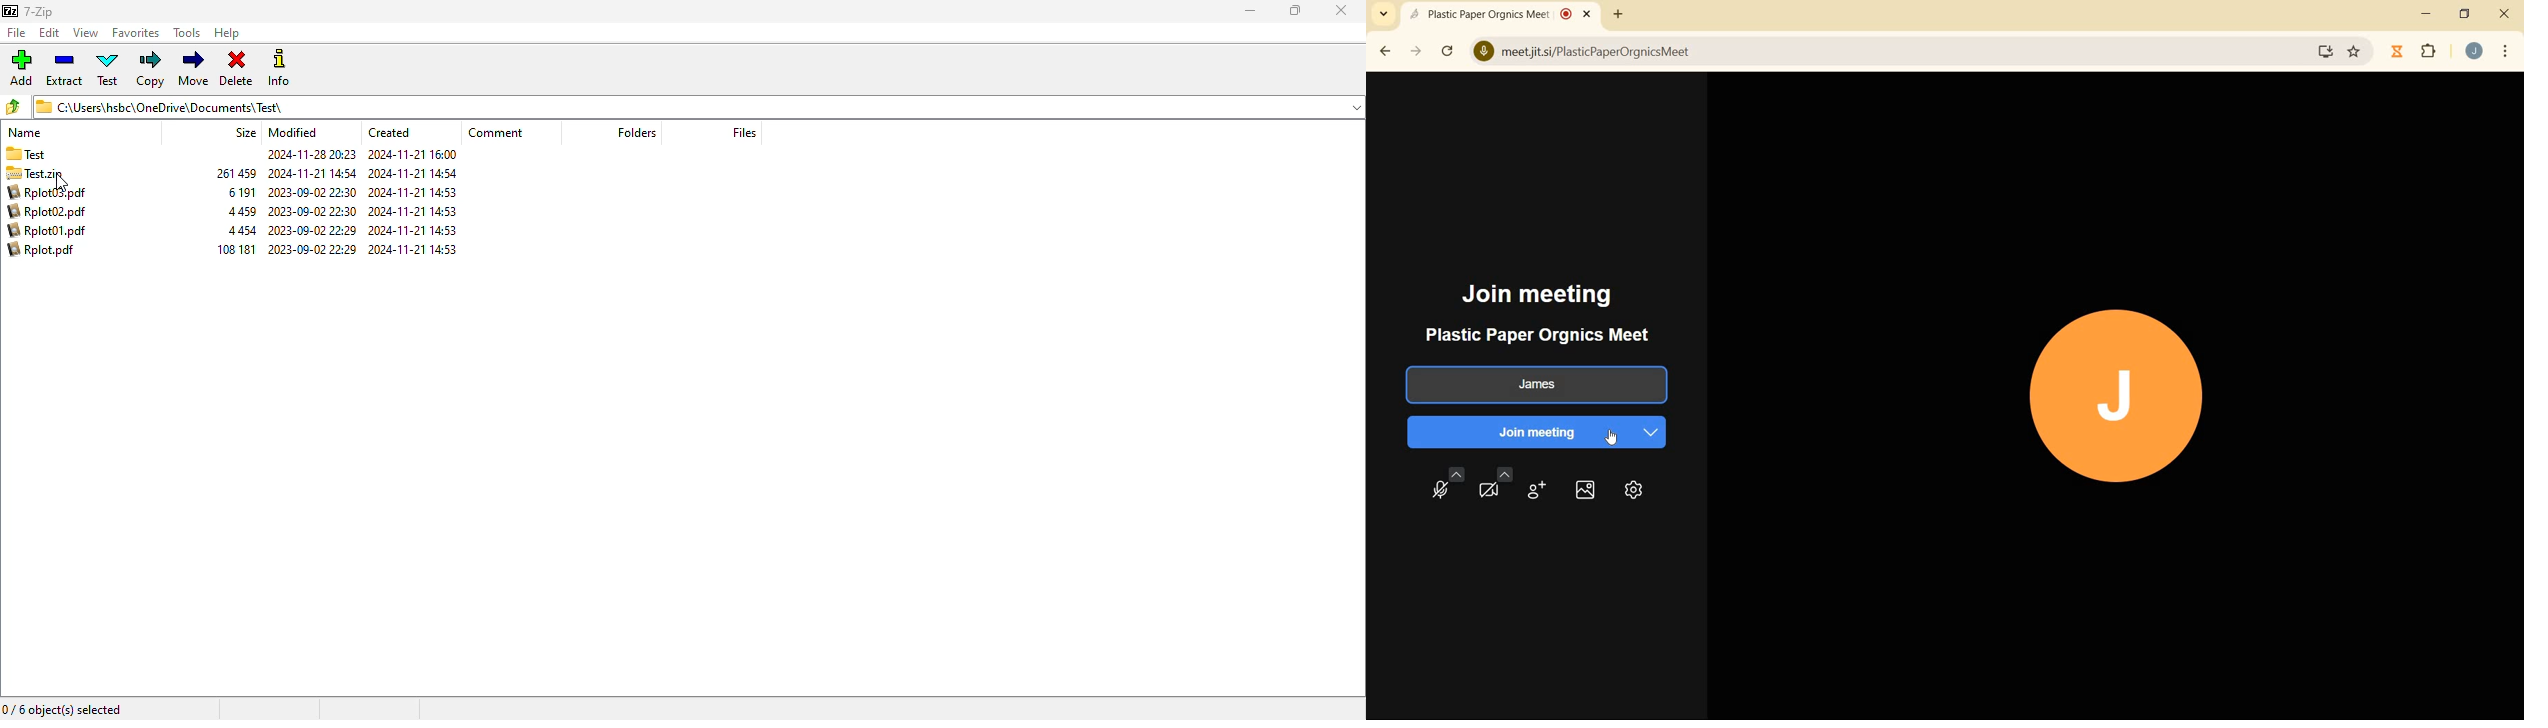 The height and width of the screenshot is (728, 2548). What do you see at coordinates (22, 68) in the screenshot?
I see `add` at bounding box center [22, 68].